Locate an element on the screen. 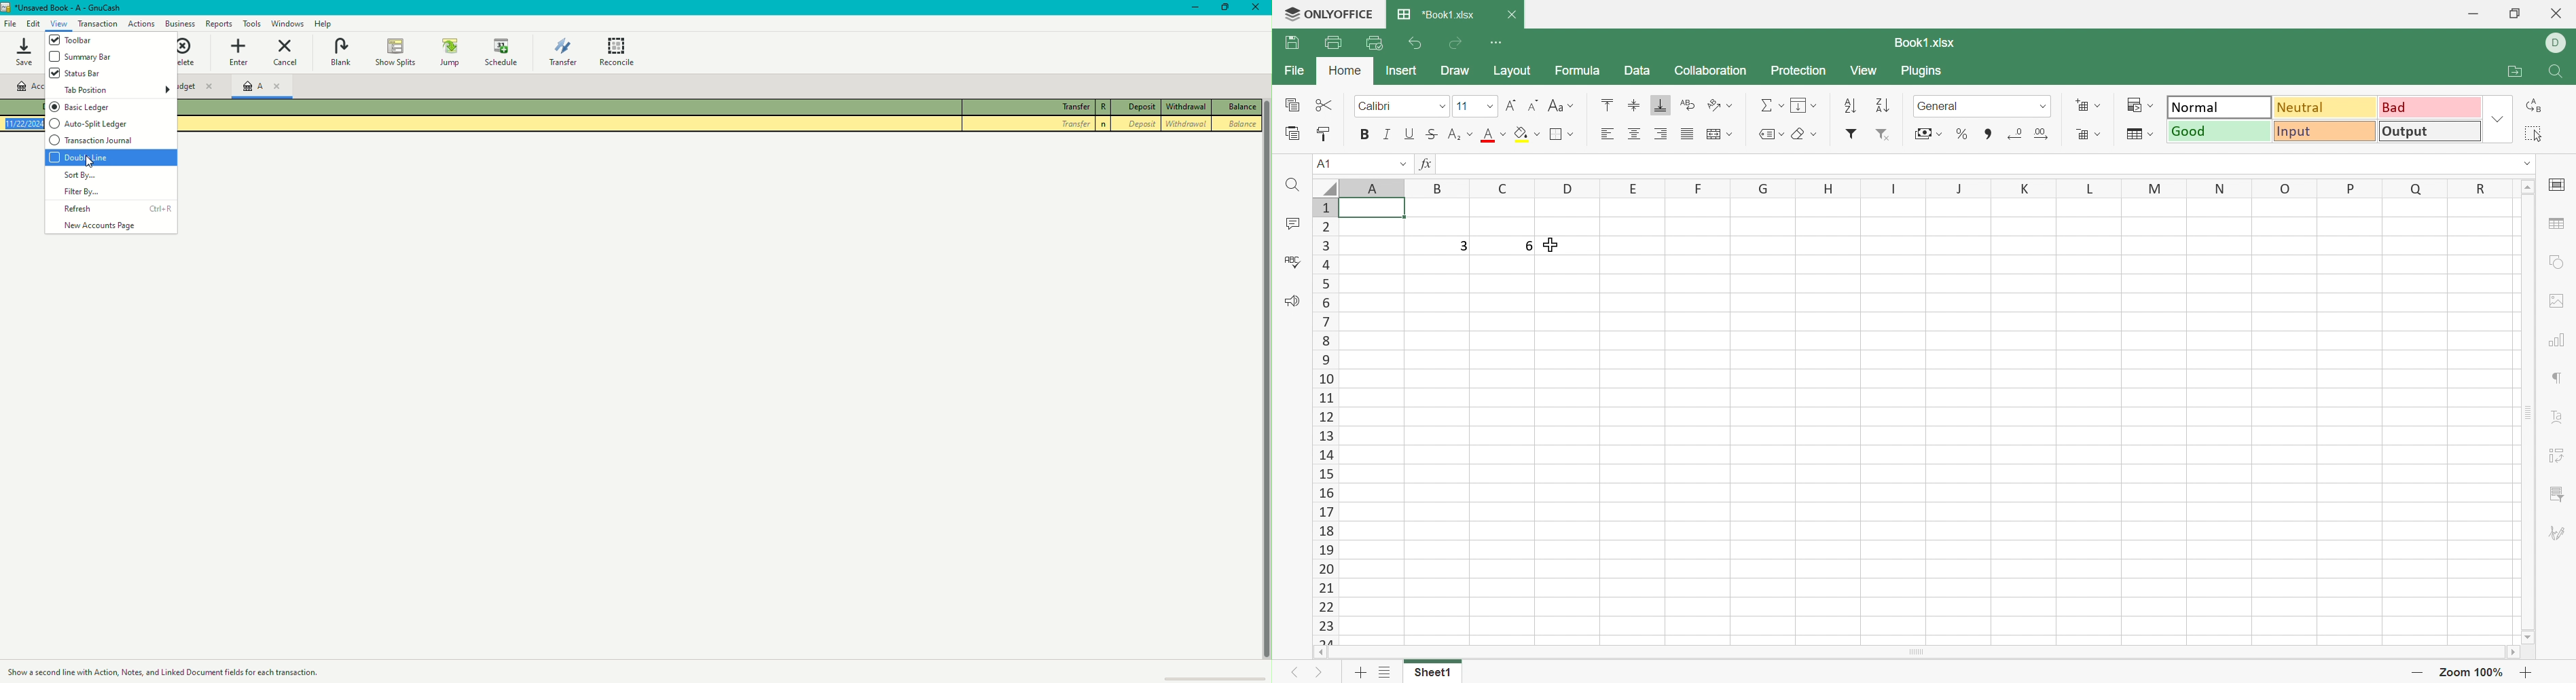 The height and width of the screenshot is (700, 2576). Scroll bar is located at coordinates (2530, 411).